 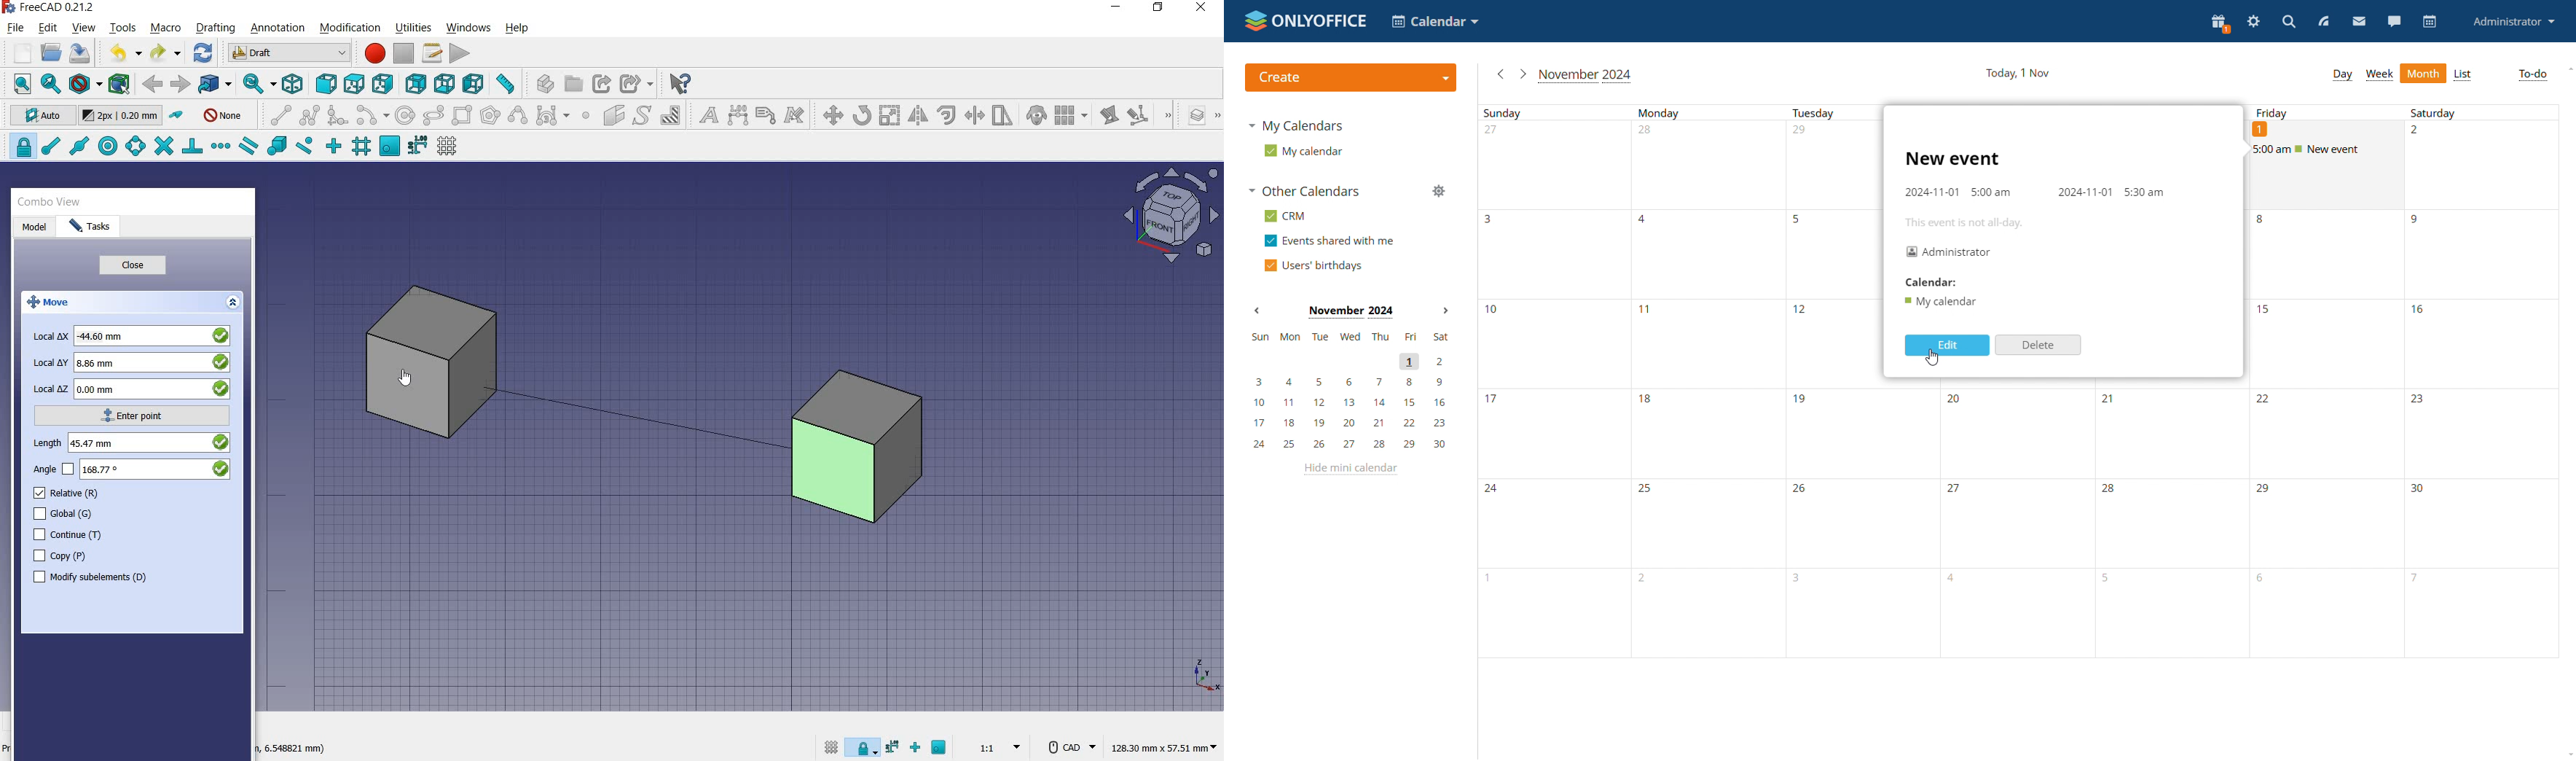 What do you see at coordinates (1831, 382) in the screenshot?
I see `Tuesdays` at bounding box center [1831, 382].